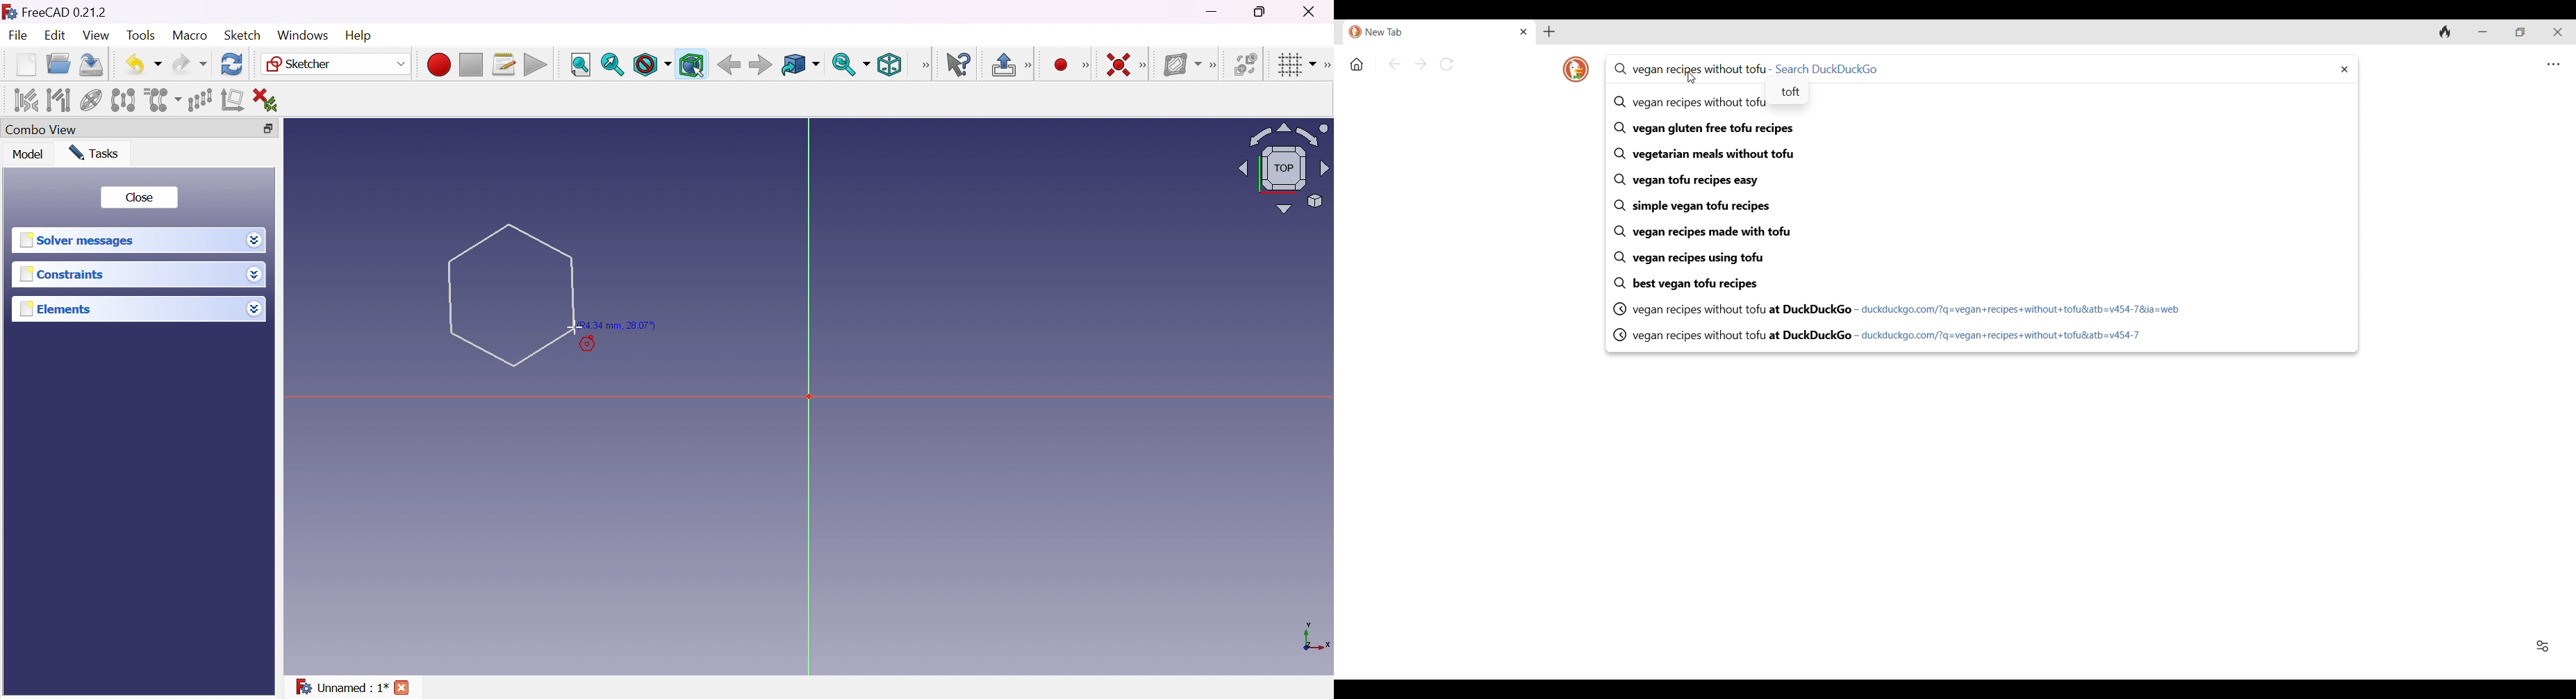 The image size is (2576, 700). Describe the element at coordinates (511, 293) in the screenshot. I see `Cursor` at that location.